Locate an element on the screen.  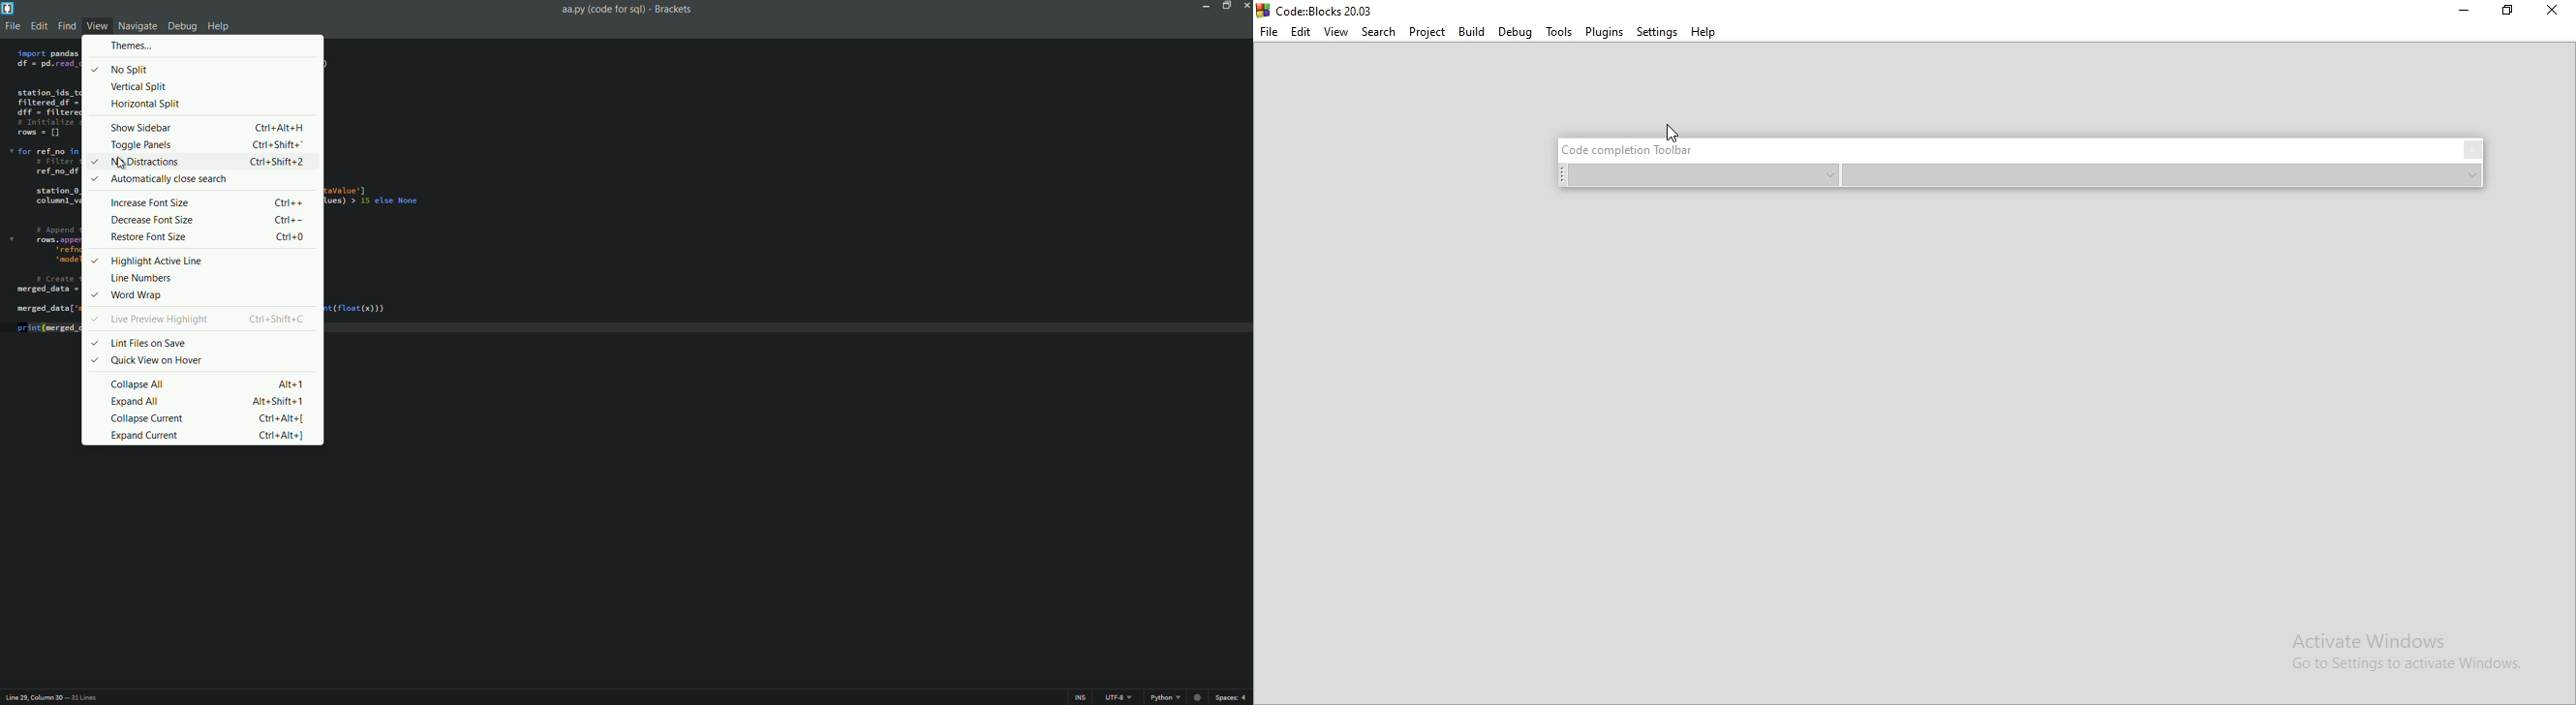
ins text field is located at coordinates (1080, 697).